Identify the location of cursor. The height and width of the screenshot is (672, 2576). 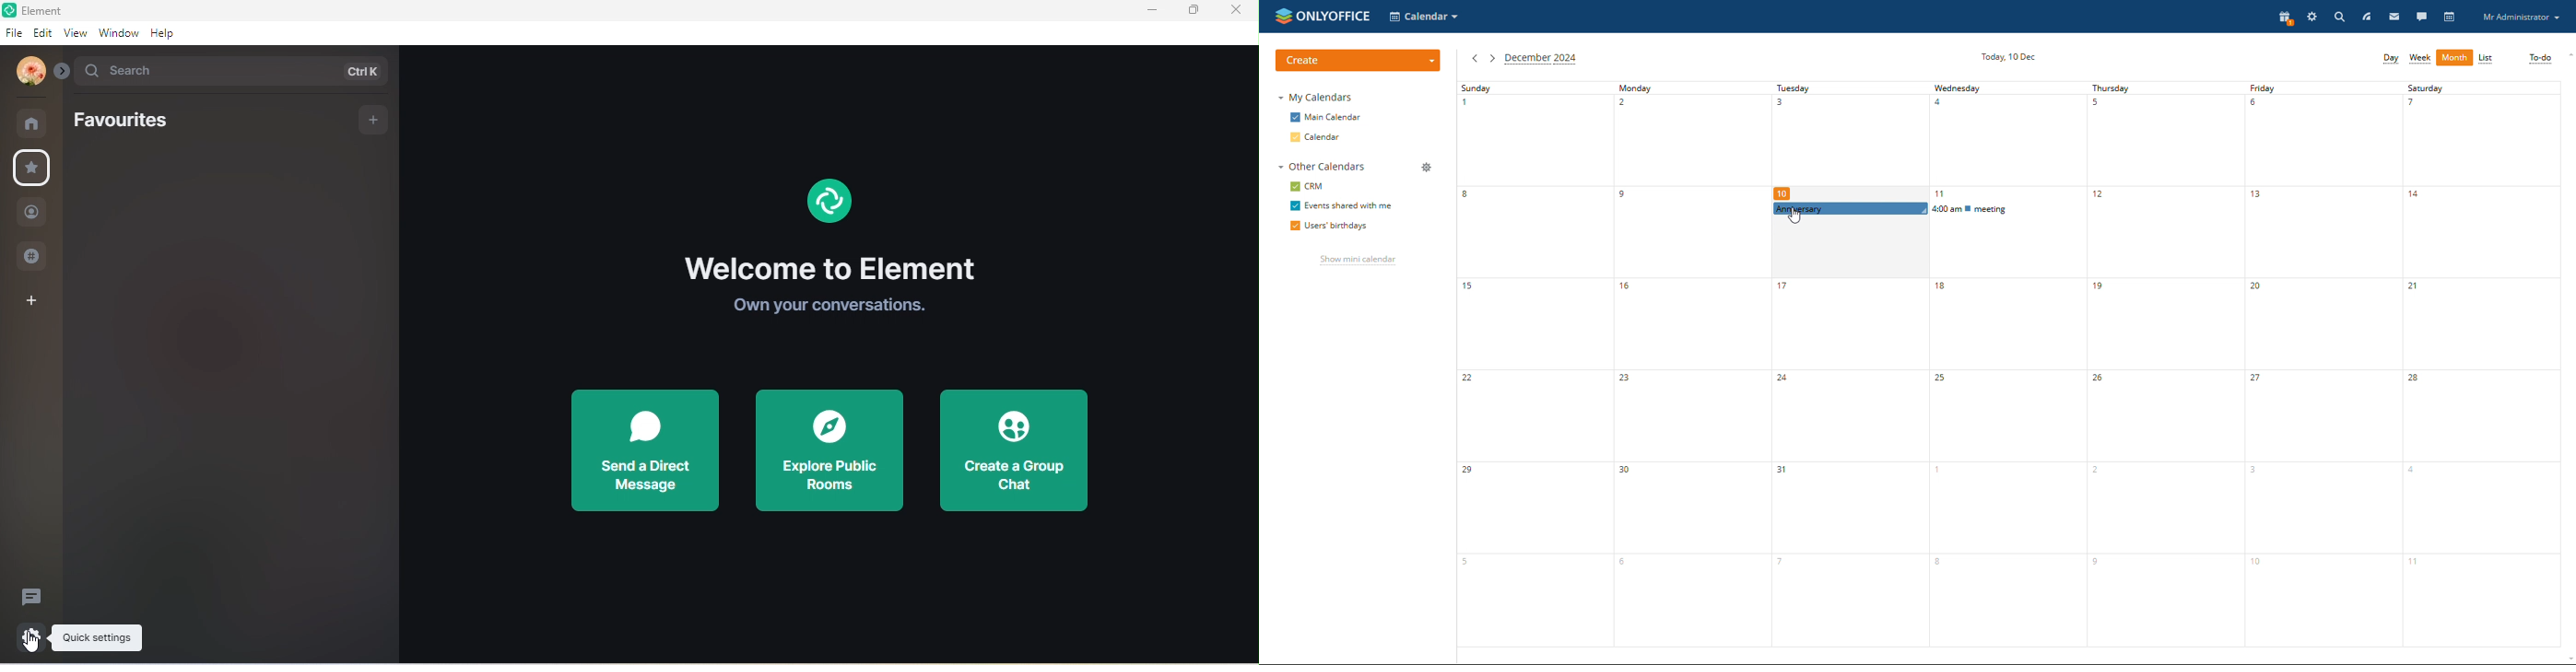
(34, 652).